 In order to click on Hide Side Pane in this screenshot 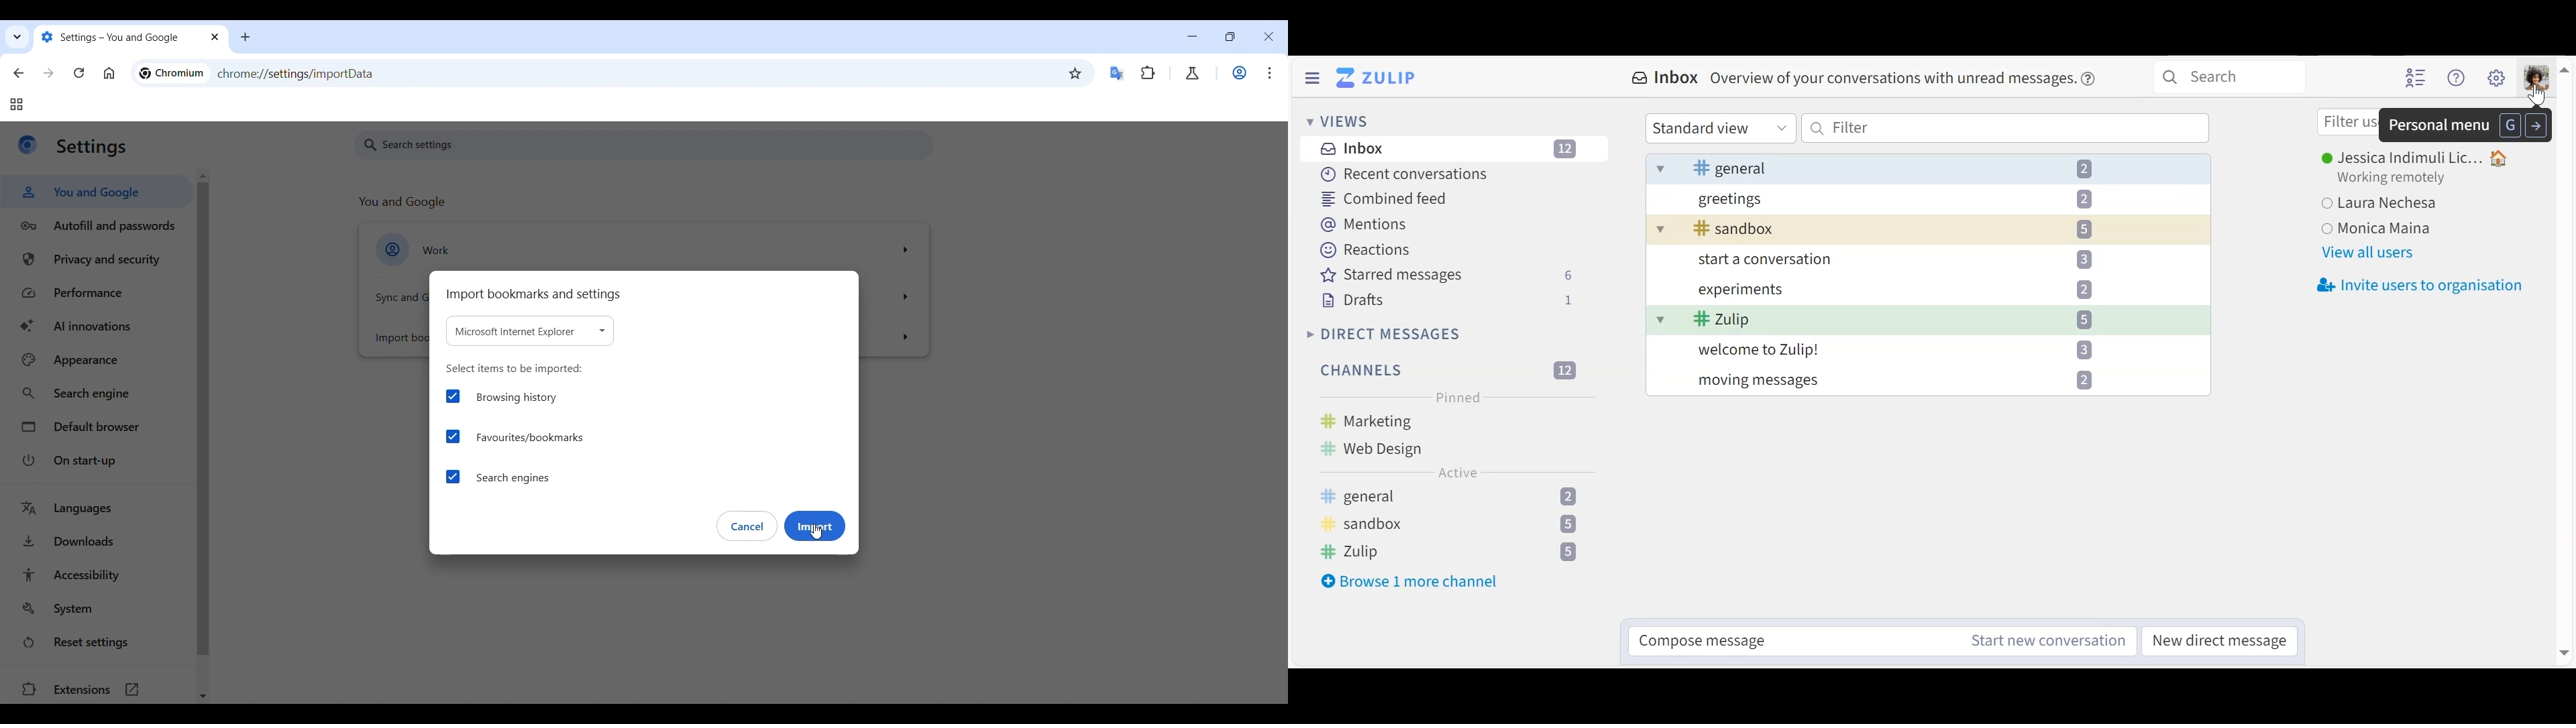, I will do `click(1311, 78)`.